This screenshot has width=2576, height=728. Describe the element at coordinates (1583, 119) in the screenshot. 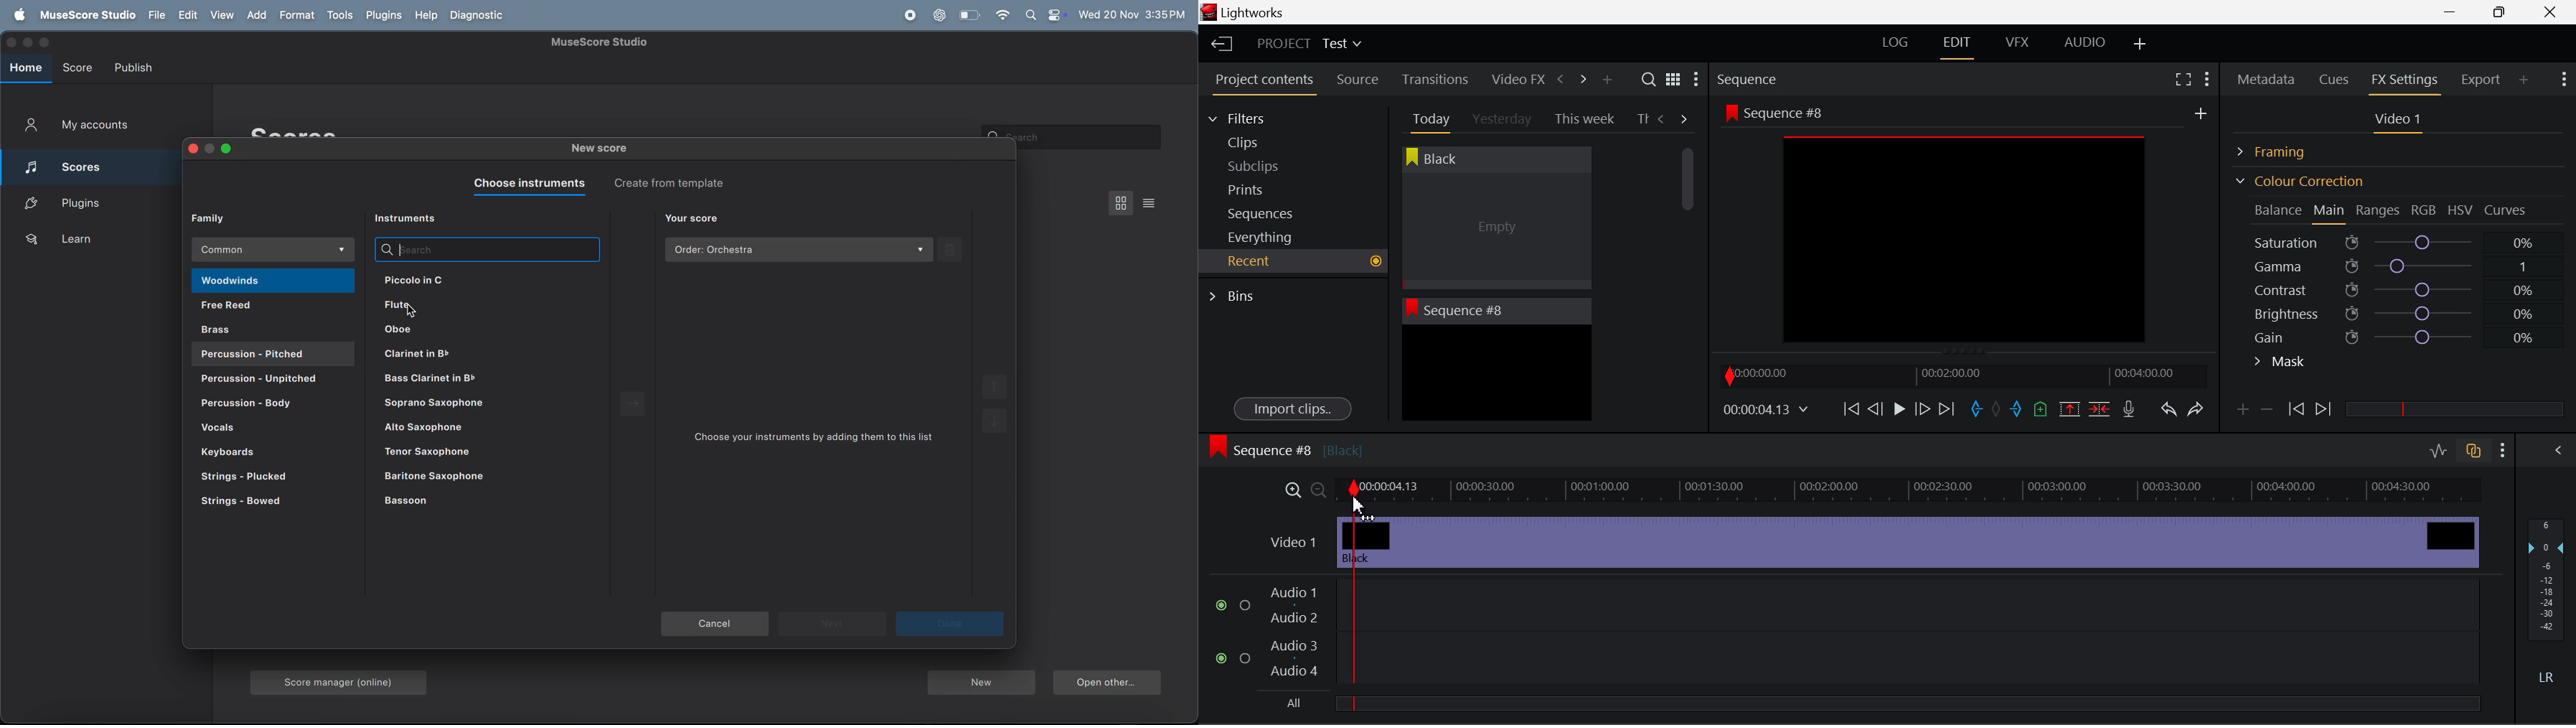

I see `This week Tab` at that location.